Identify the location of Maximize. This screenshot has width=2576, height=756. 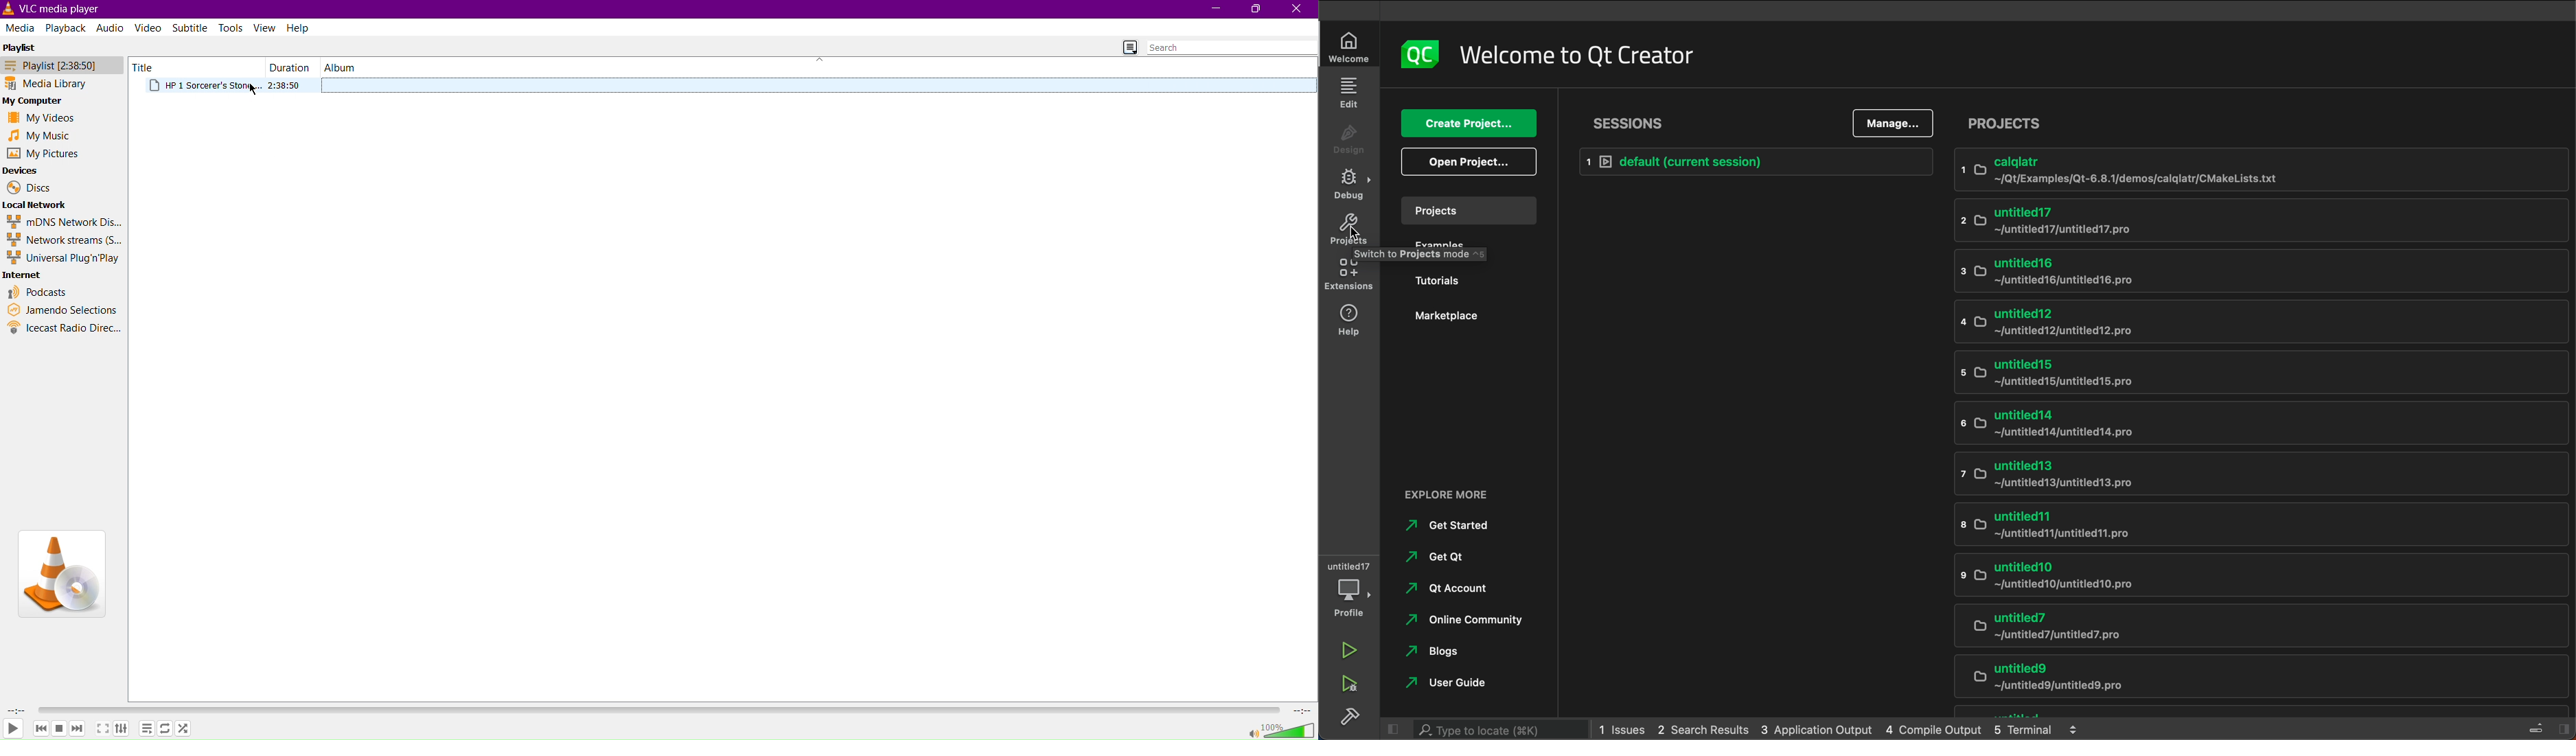
(1258, 10).